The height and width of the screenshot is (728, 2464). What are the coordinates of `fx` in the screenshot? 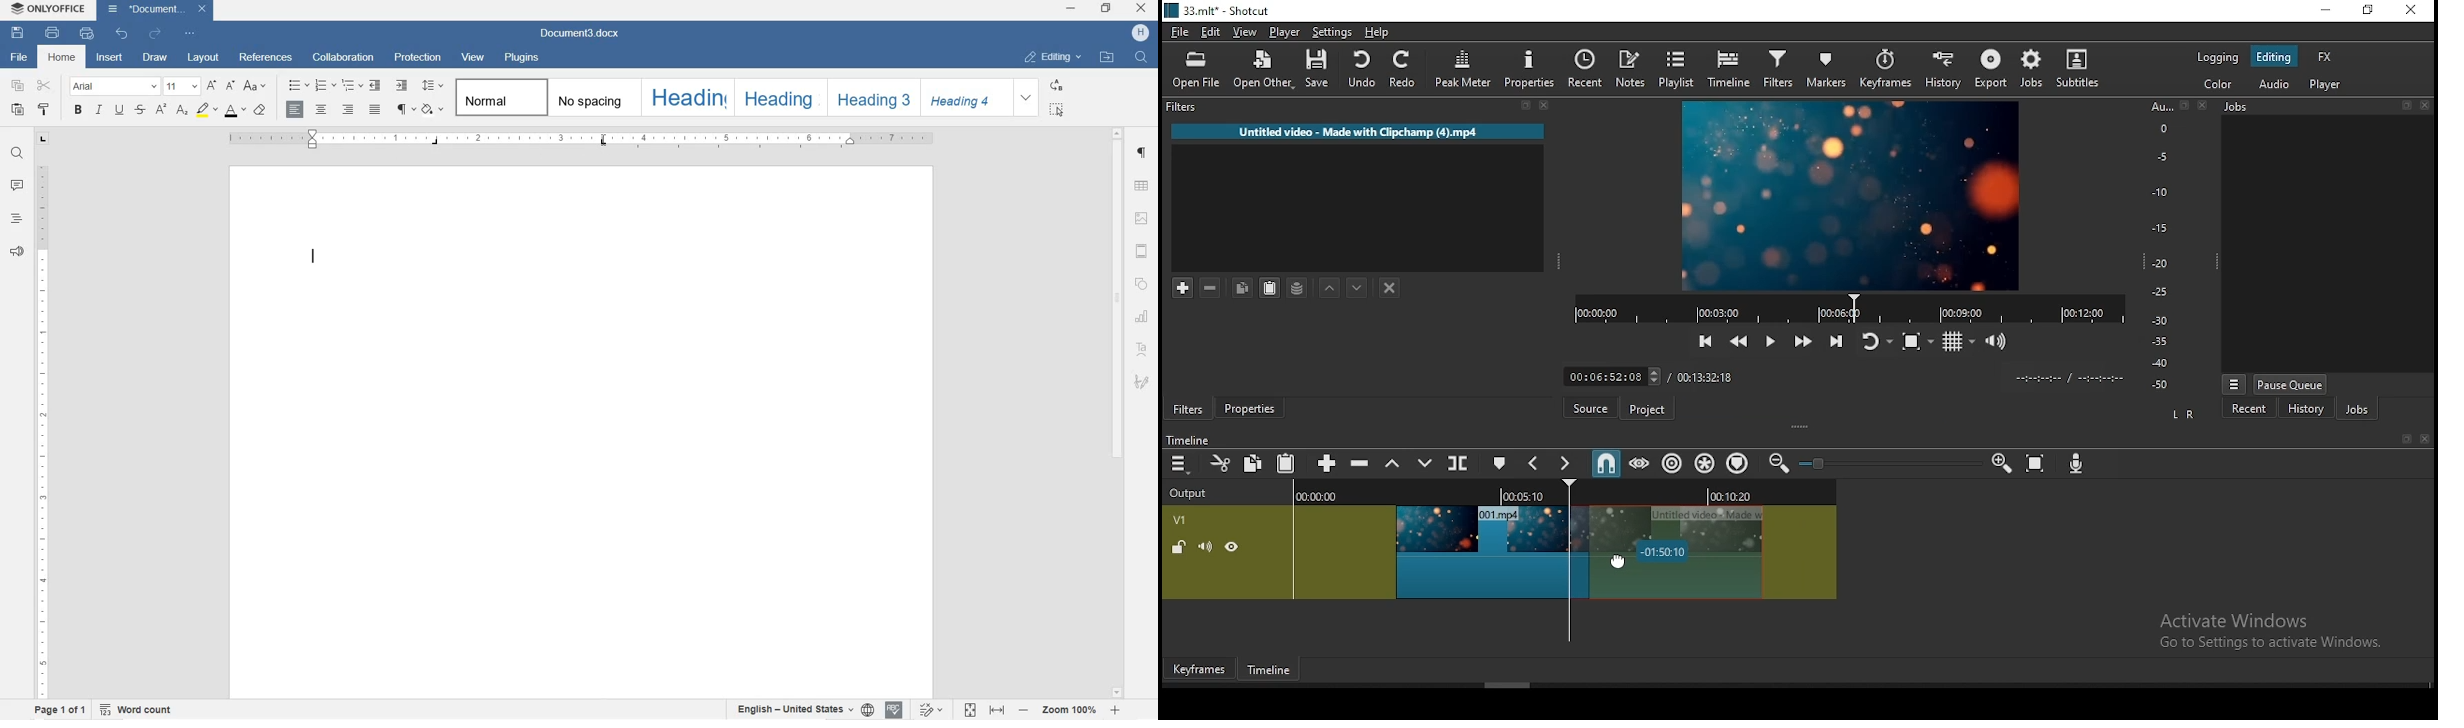 It's located at (2324, 56).